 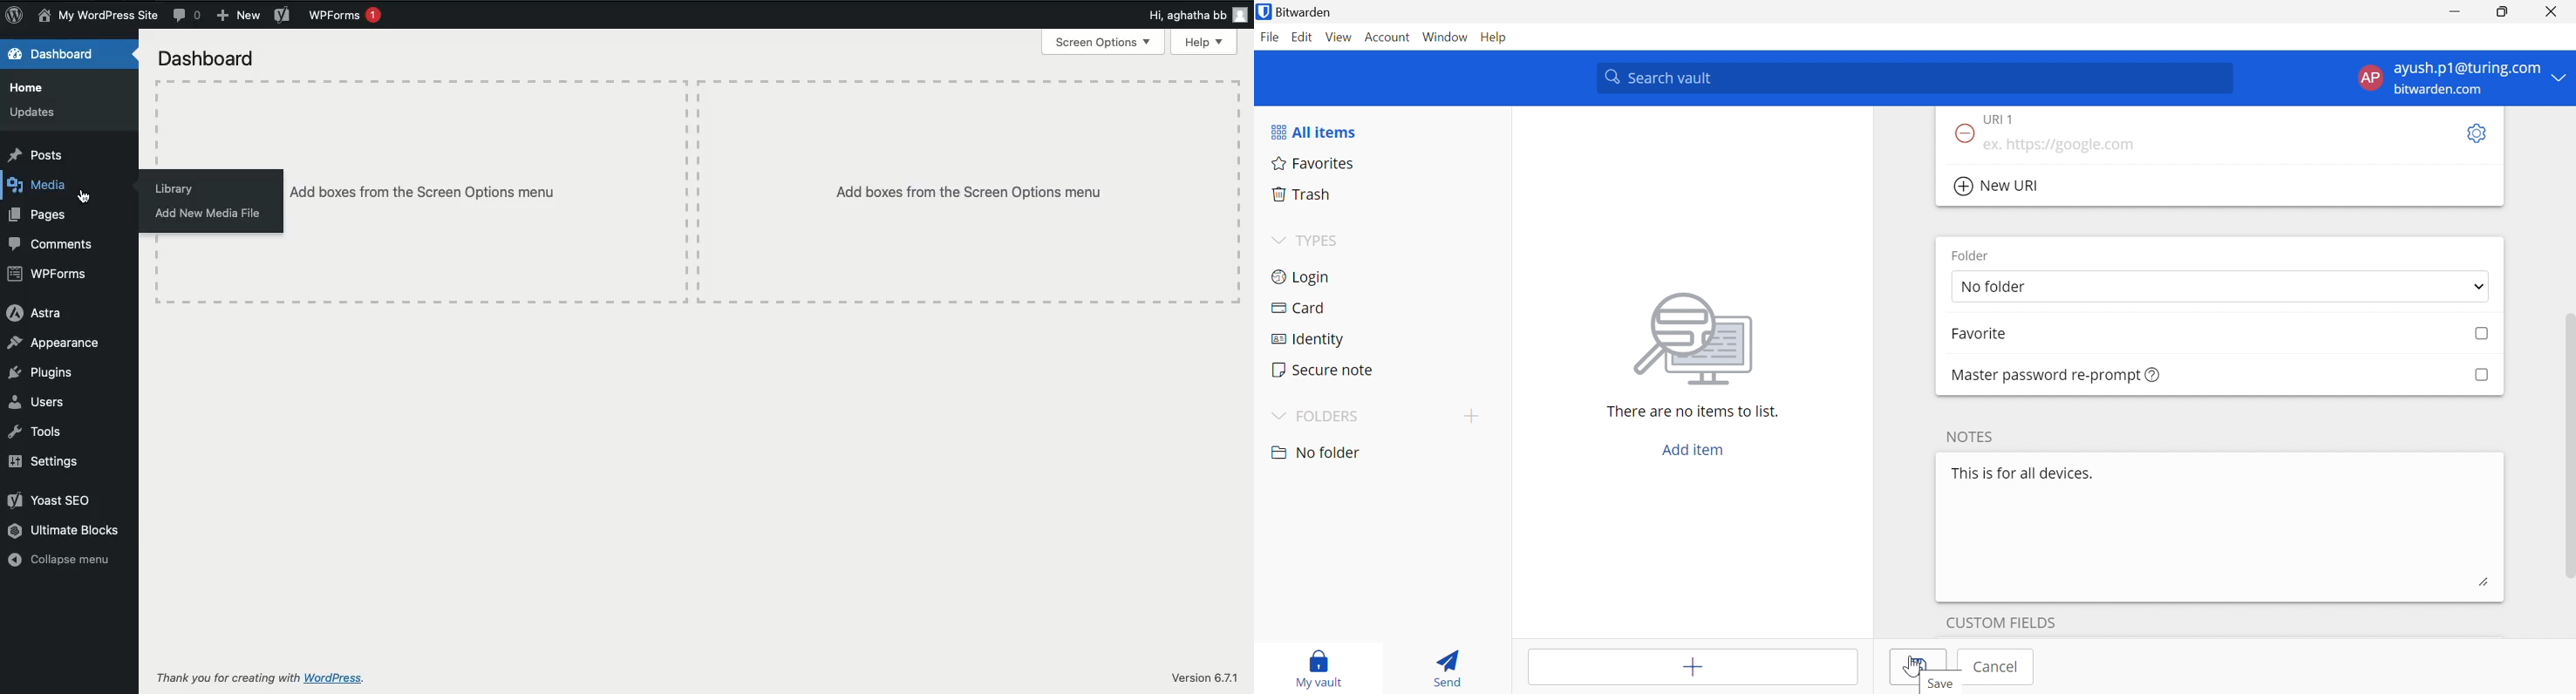 What do you see at coordinates (2560, 76) in the screenshot?
I see `Drop Down` at bounding box center [2560, 76].